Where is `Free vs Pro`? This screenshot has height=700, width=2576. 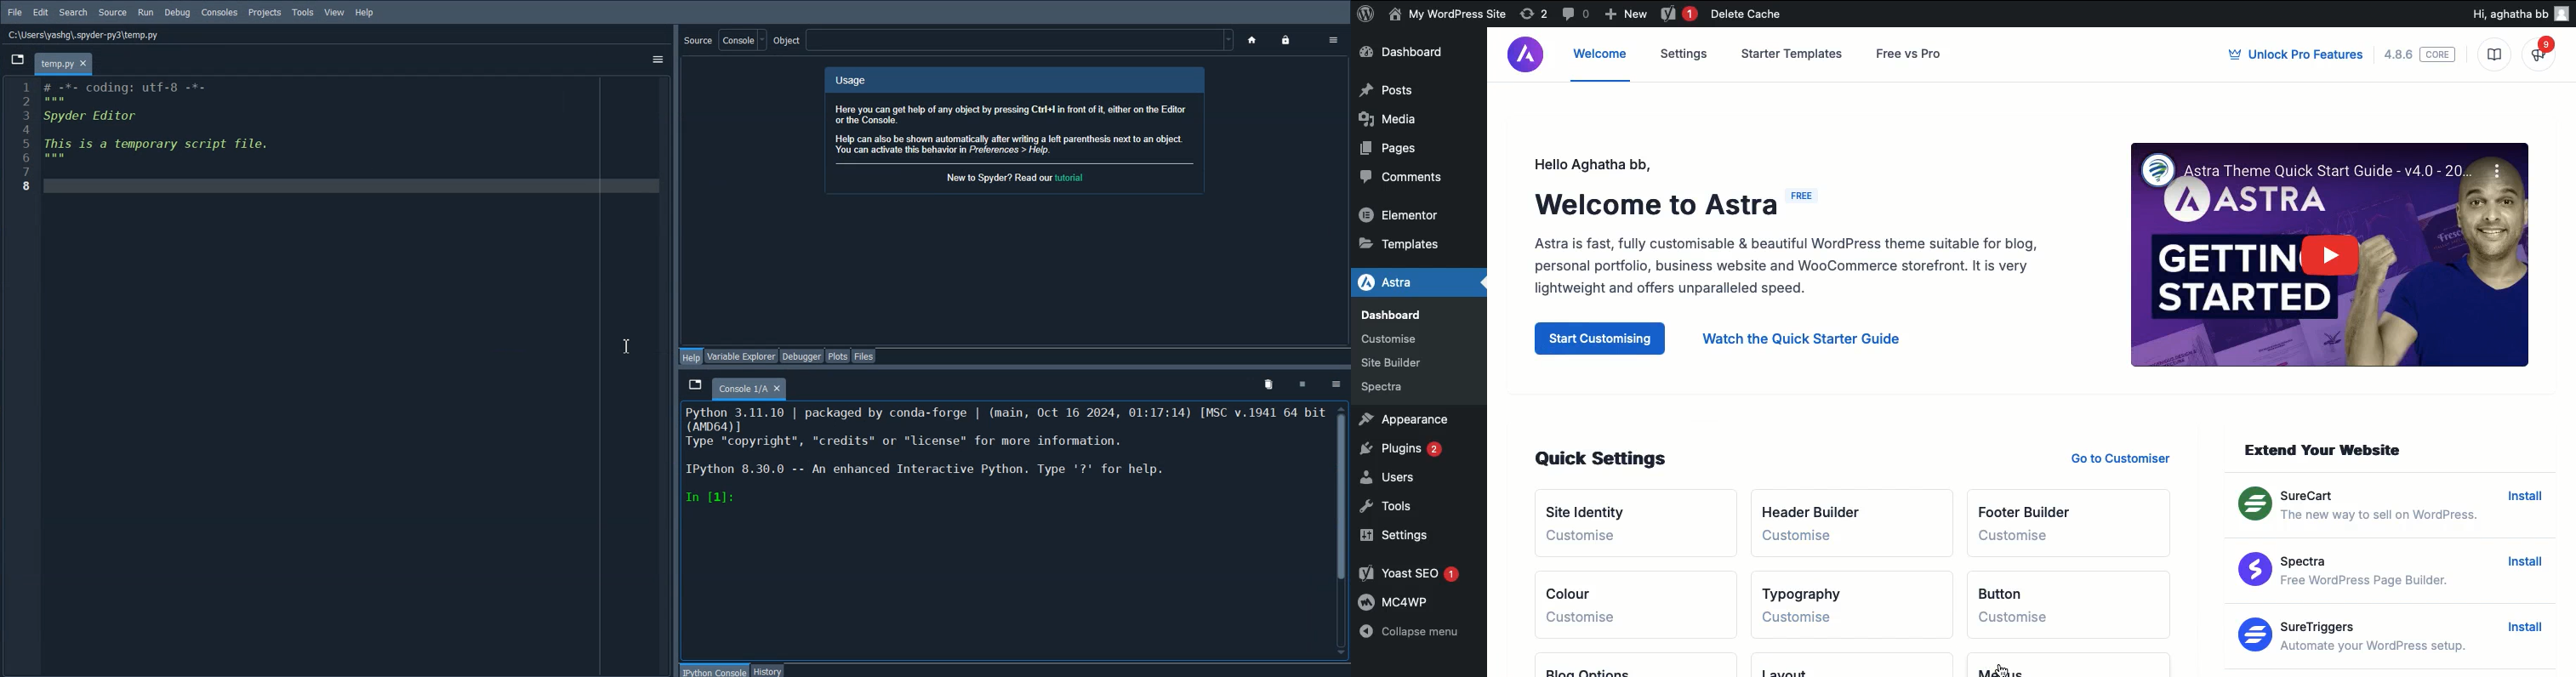
Free vs Pro is located at coordinates (1913, 54).